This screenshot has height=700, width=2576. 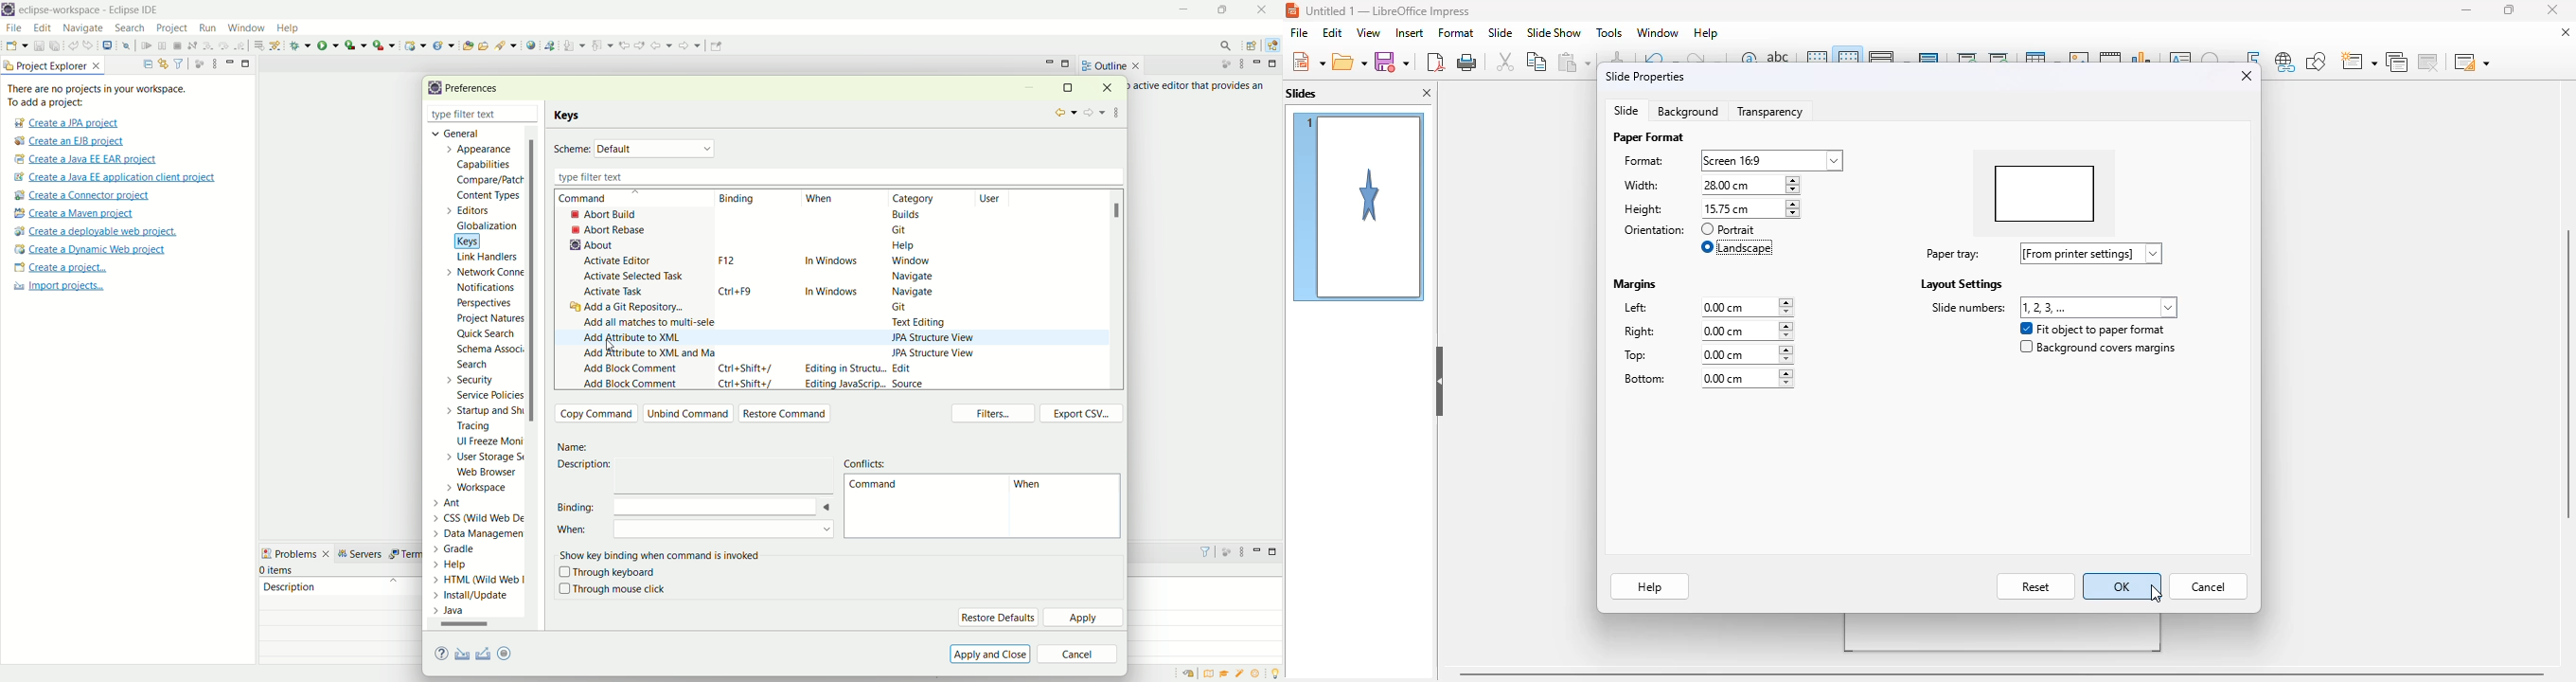 What do you see at coordinates (2466, 10) in the screenshot?
I see `minimize` at bounding box center [2466, 10].